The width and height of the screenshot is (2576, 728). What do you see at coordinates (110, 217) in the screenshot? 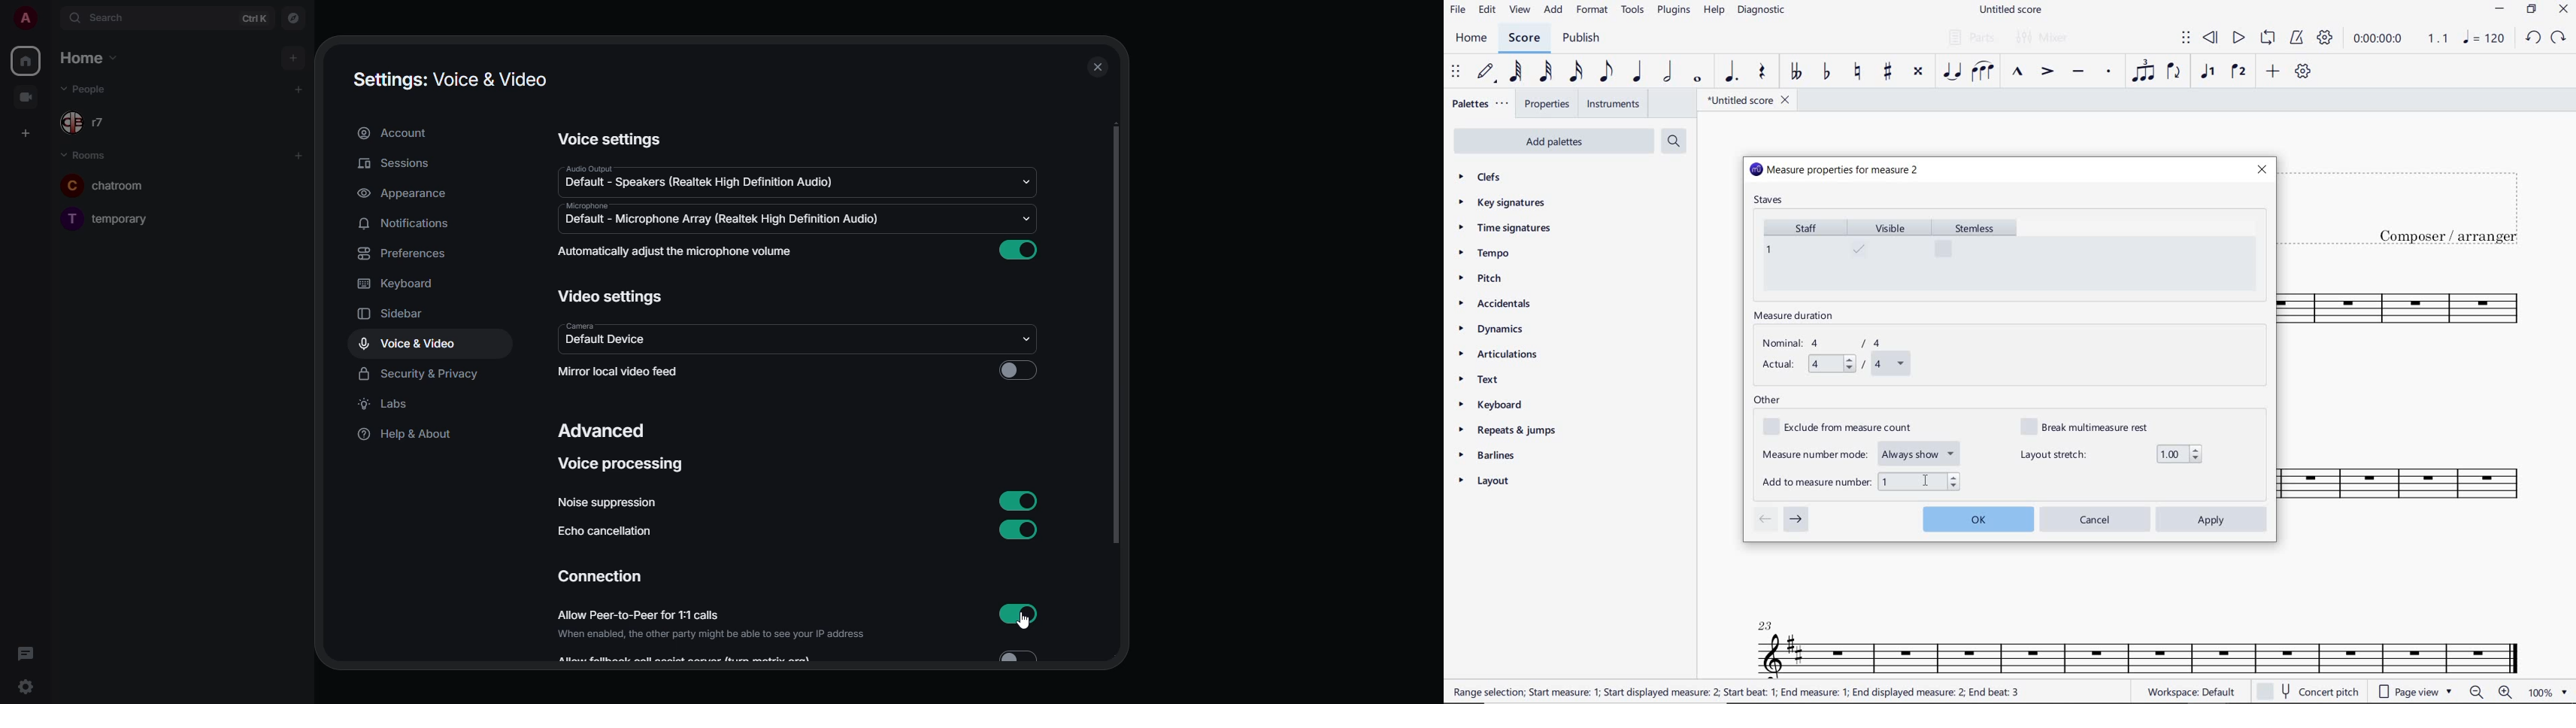
I see `temporary` at bounding box center [110, 217].